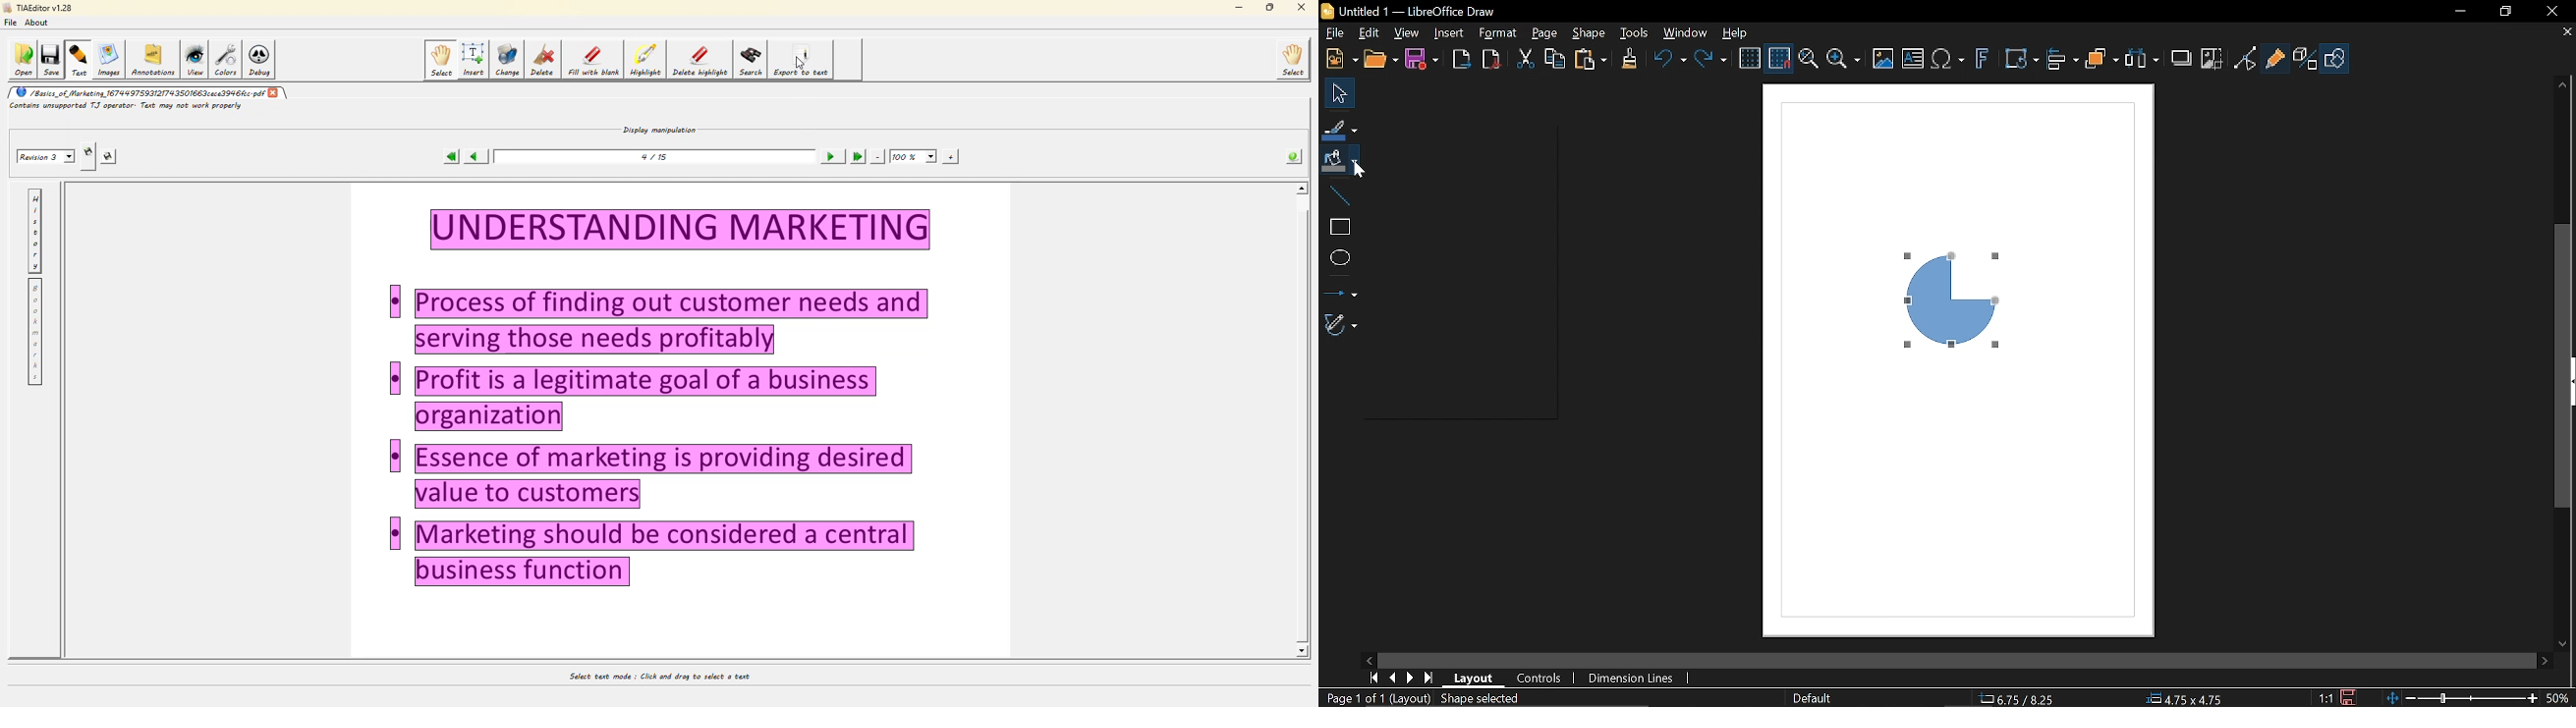 The width and height of the screenshot is (2576, 728). I want to click on Save, so click(1424, 58).